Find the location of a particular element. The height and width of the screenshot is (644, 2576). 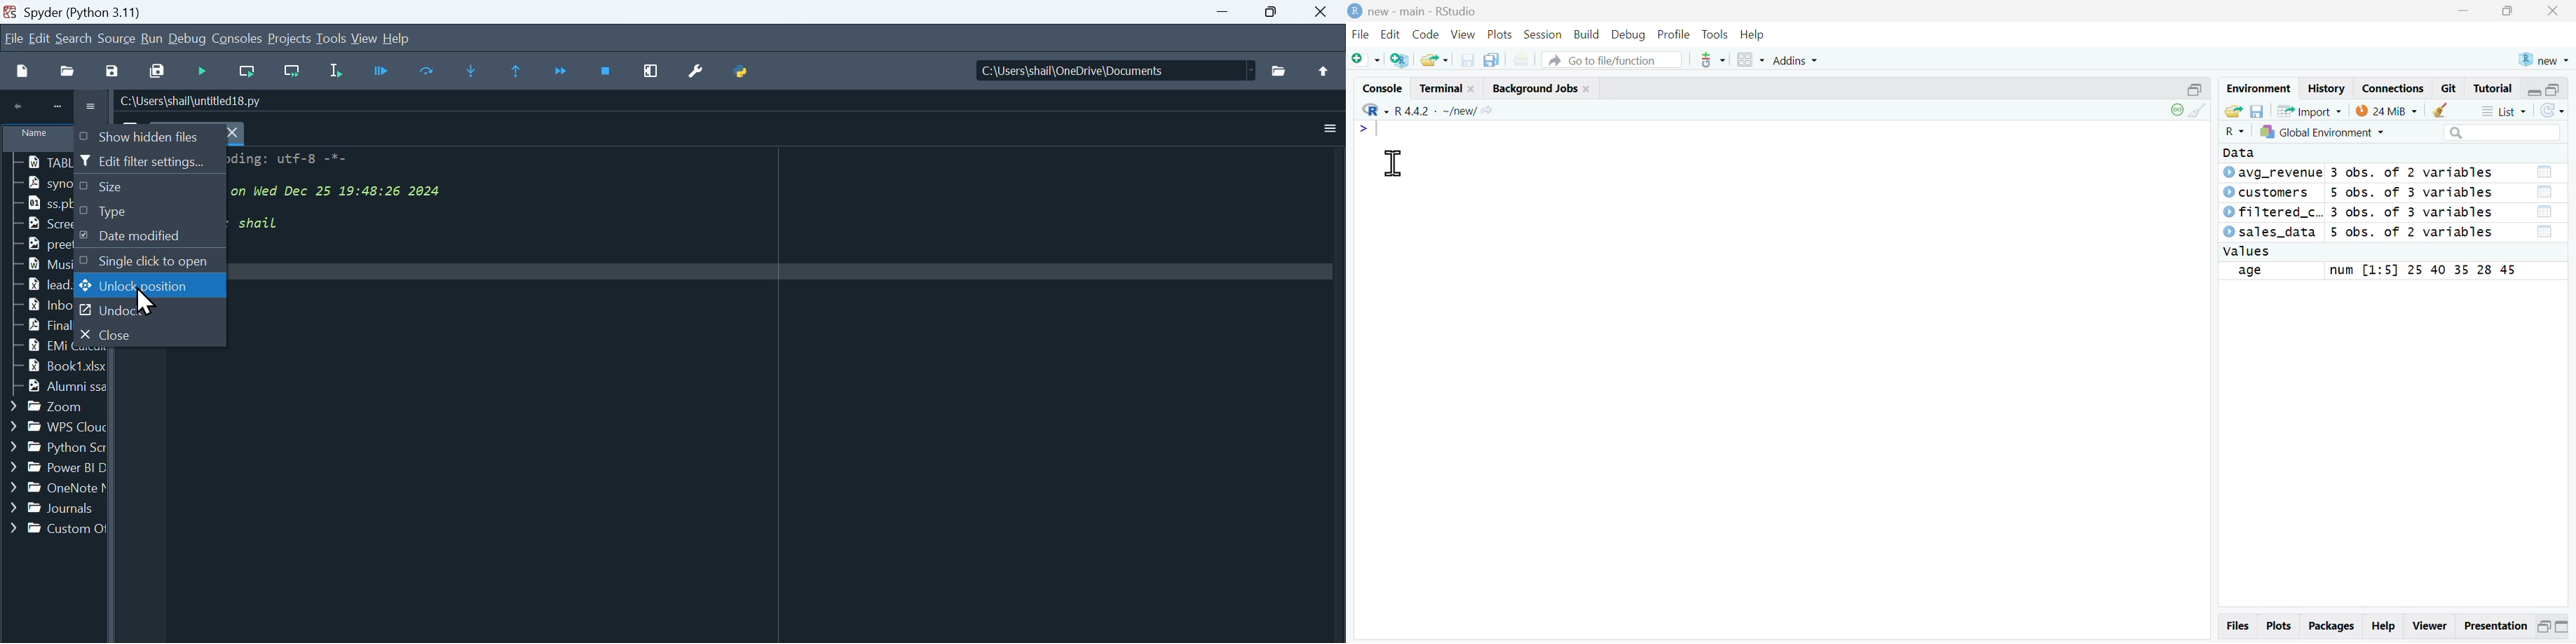

Alumni ss.. is located at coordinates (53, 388).